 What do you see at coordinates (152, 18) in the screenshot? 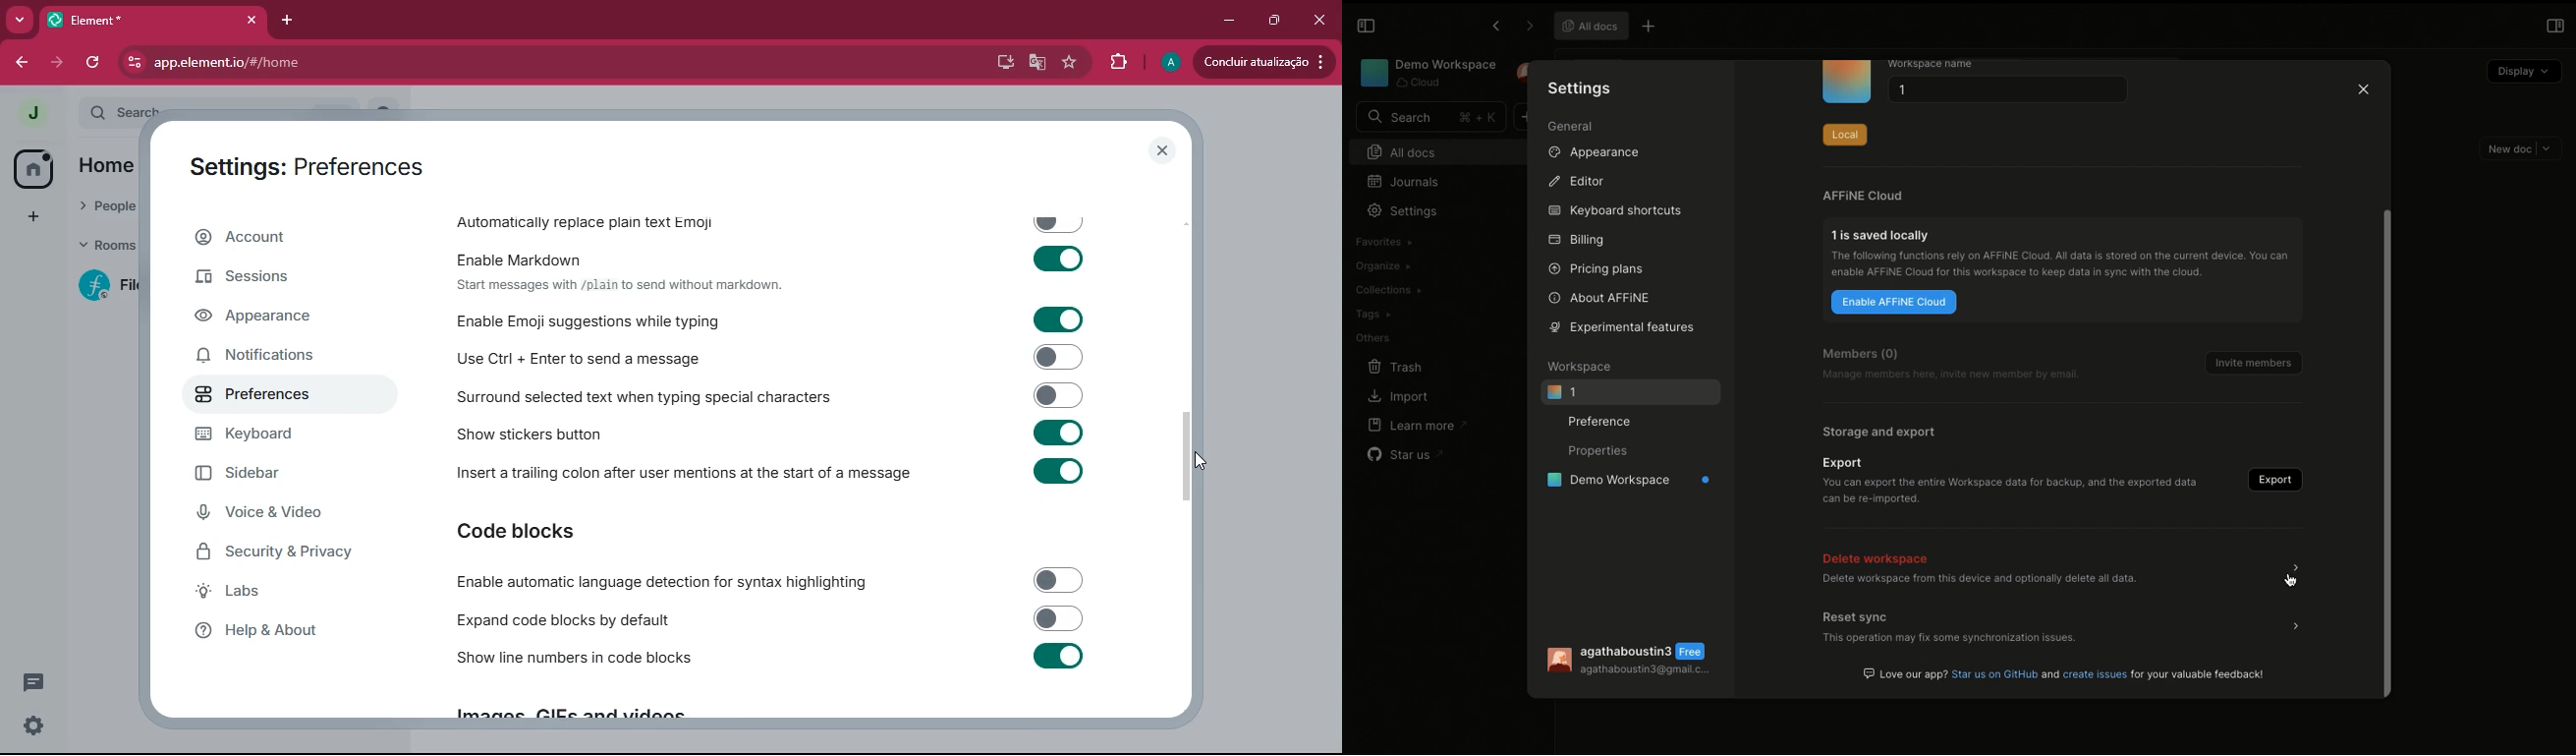
I see `element` at bounding box center [152, 18].